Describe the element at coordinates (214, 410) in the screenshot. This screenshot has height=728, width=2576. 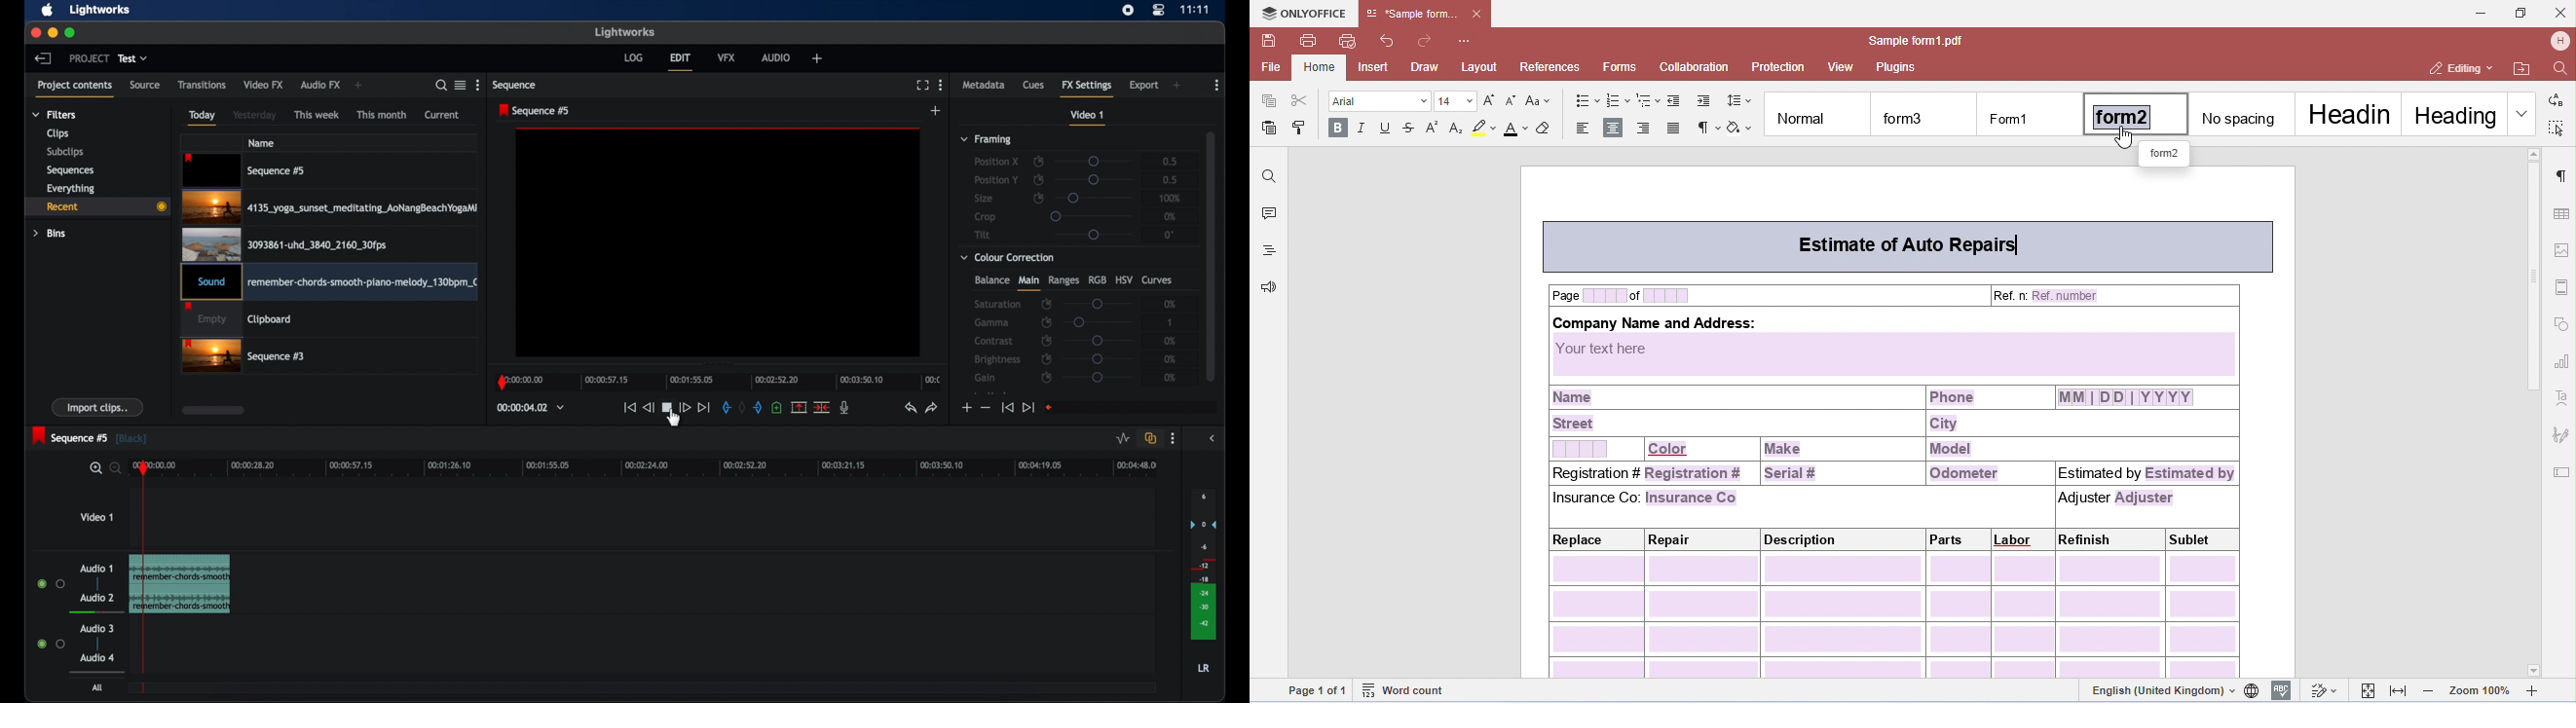
I see `scroll box` at that location.